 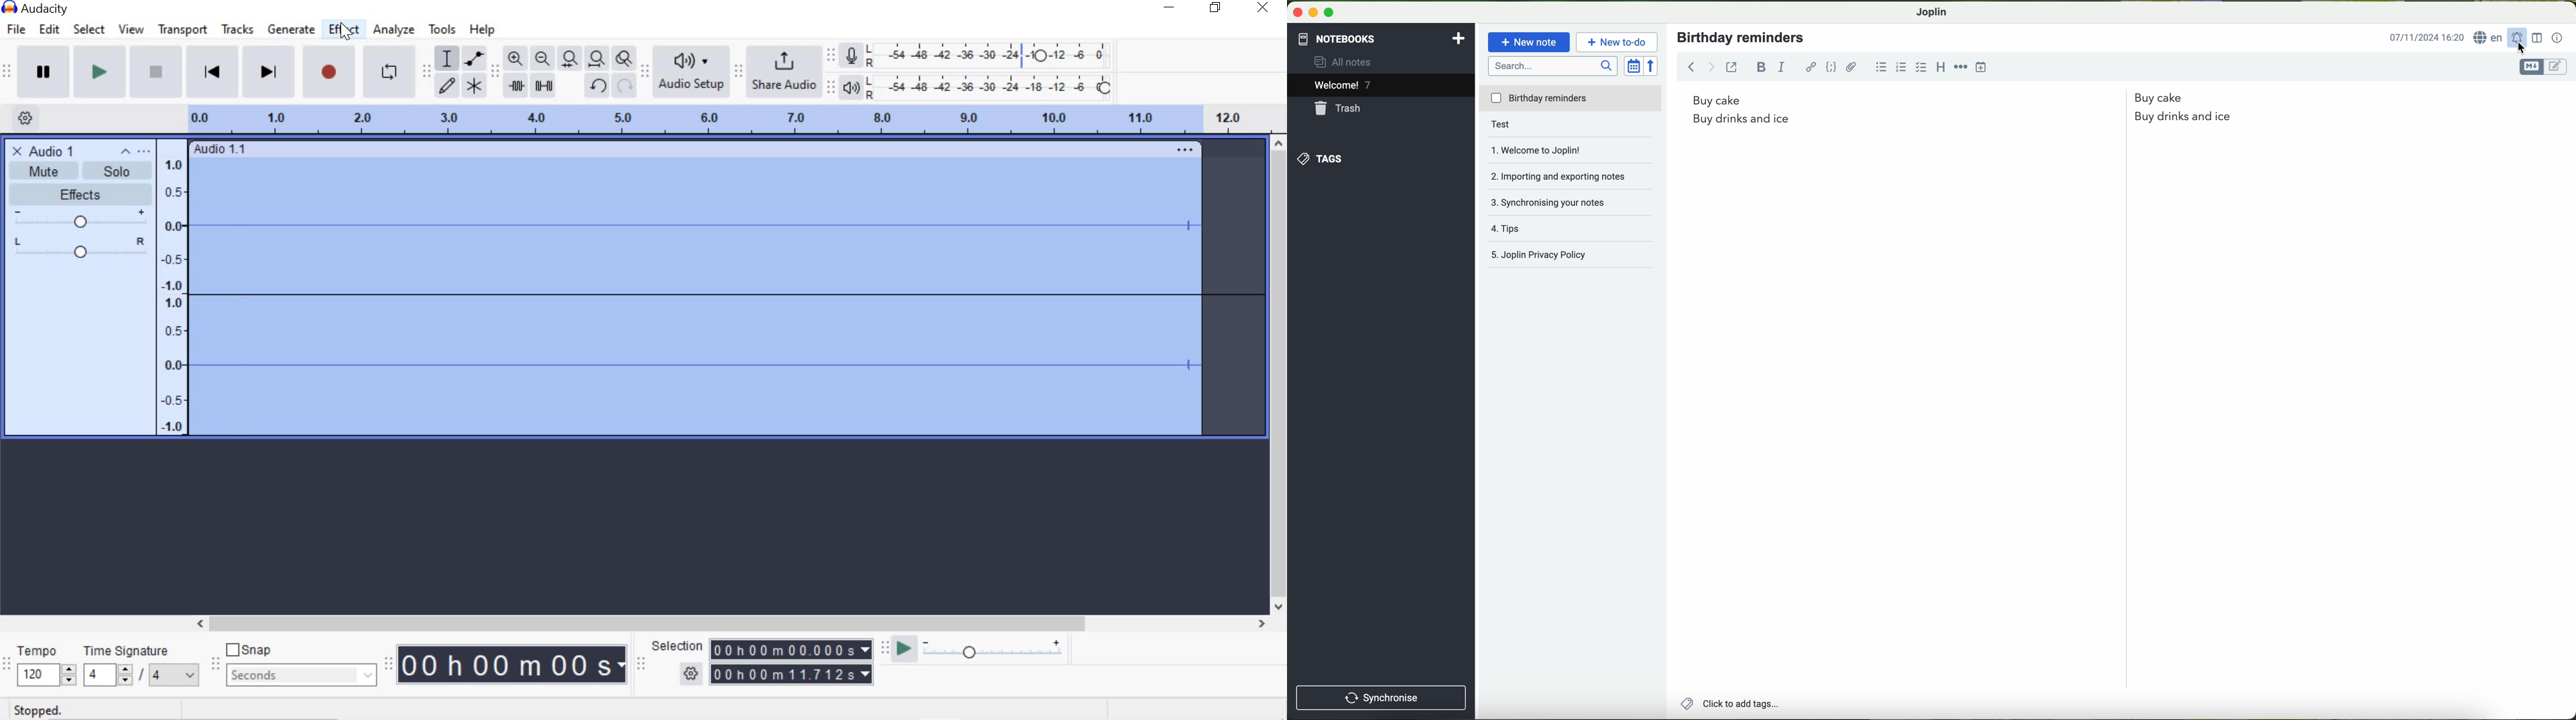 What do you see at coordinates (479, 29) in the screenshot?
I see `help` at bounding box center [479, 29].